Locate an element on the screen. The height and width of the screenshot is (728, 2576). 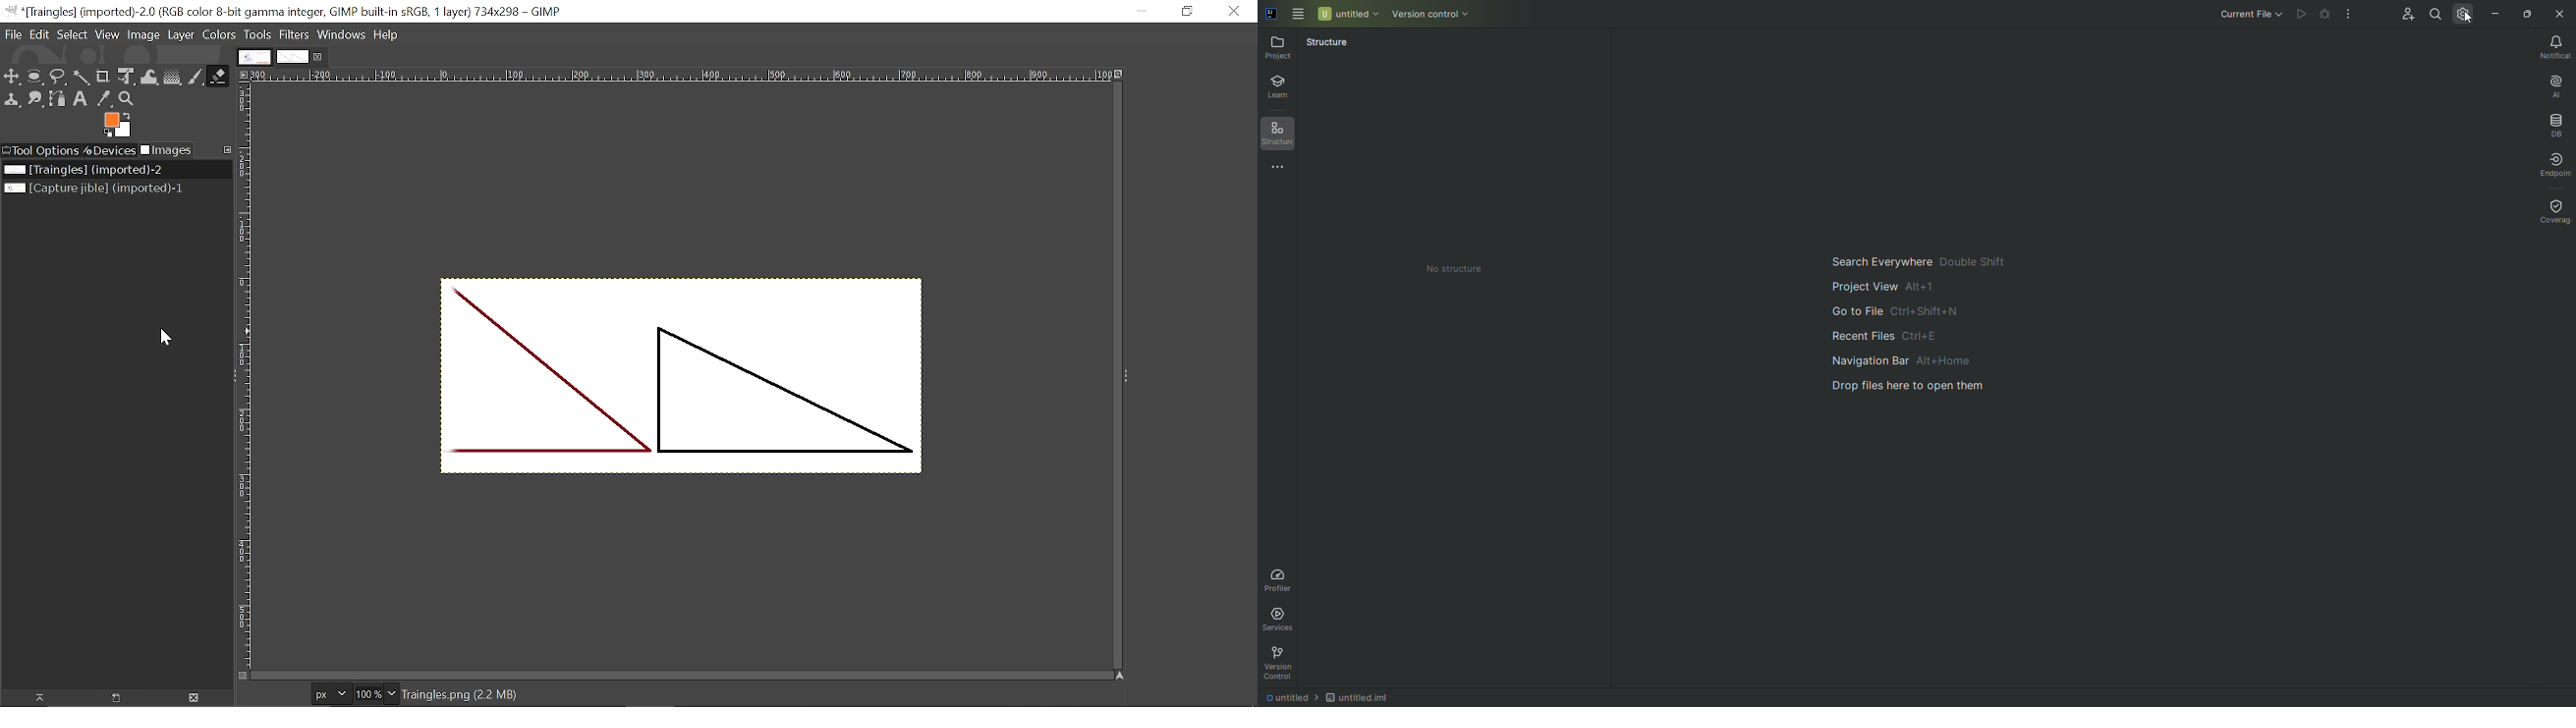
View is located at coordinates (106, 34).